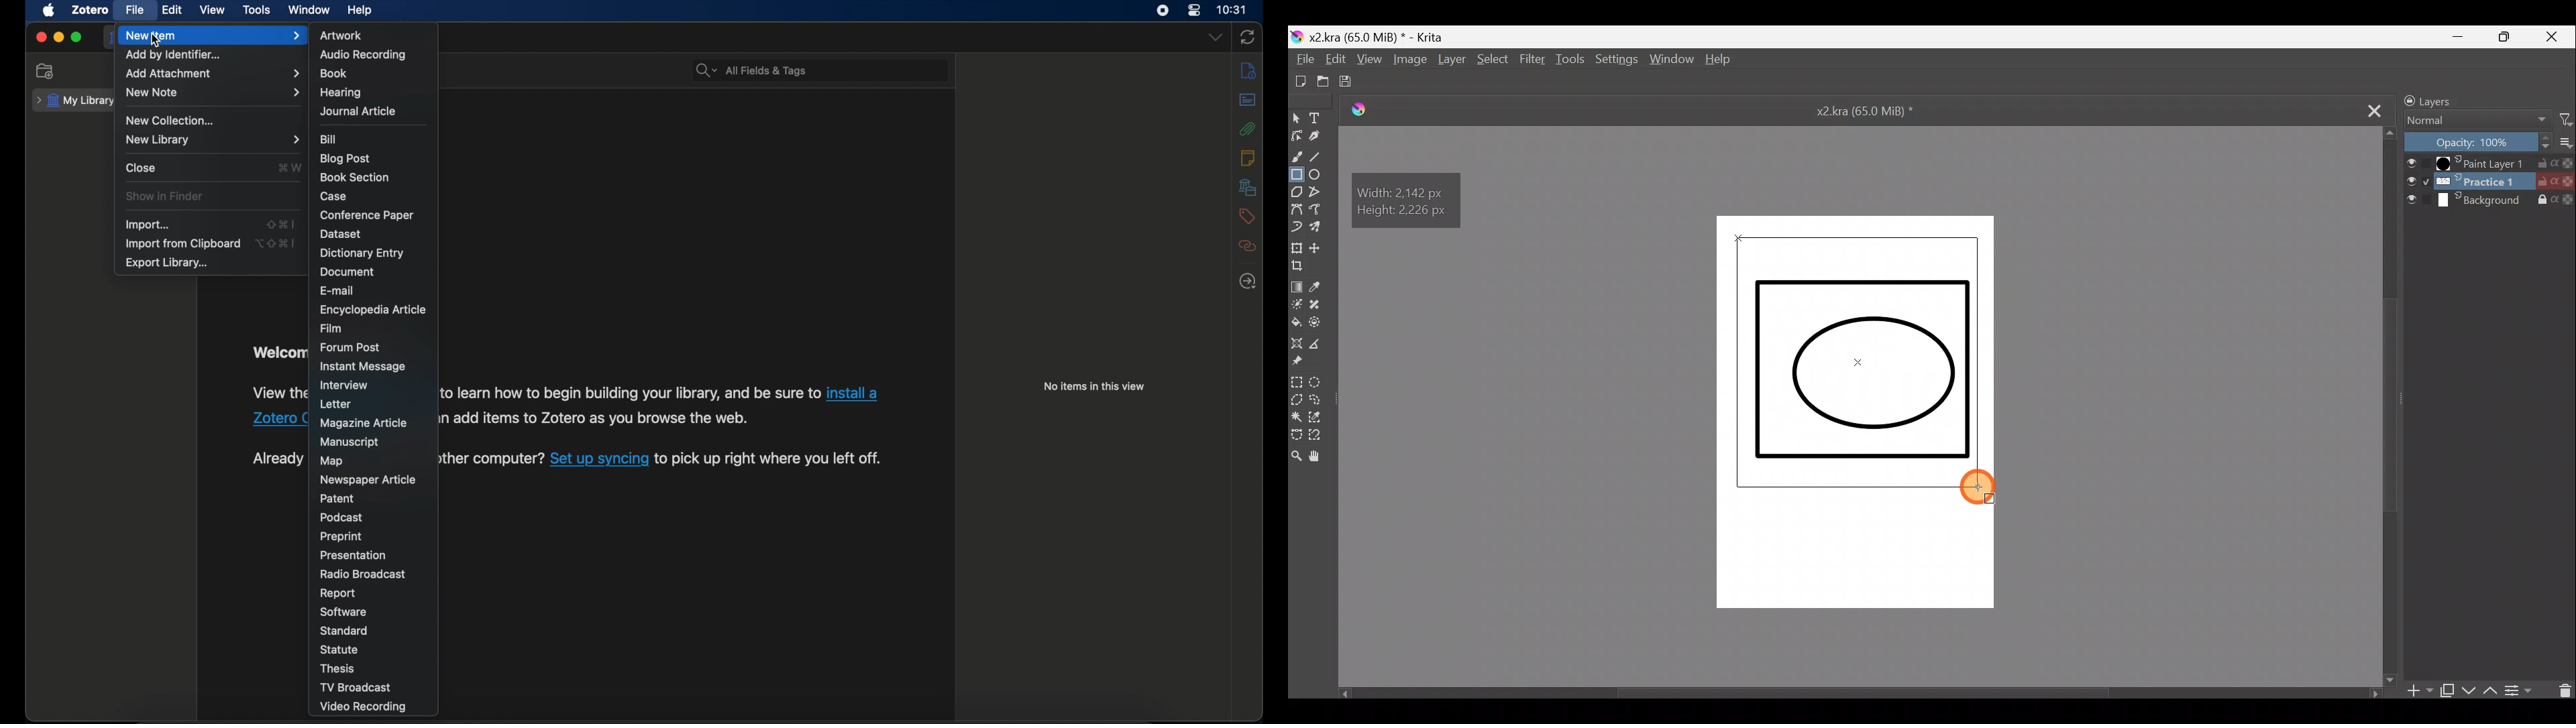 This screenshot has width=2576, height=728. I want to click on Settings, so click(1616, 61).